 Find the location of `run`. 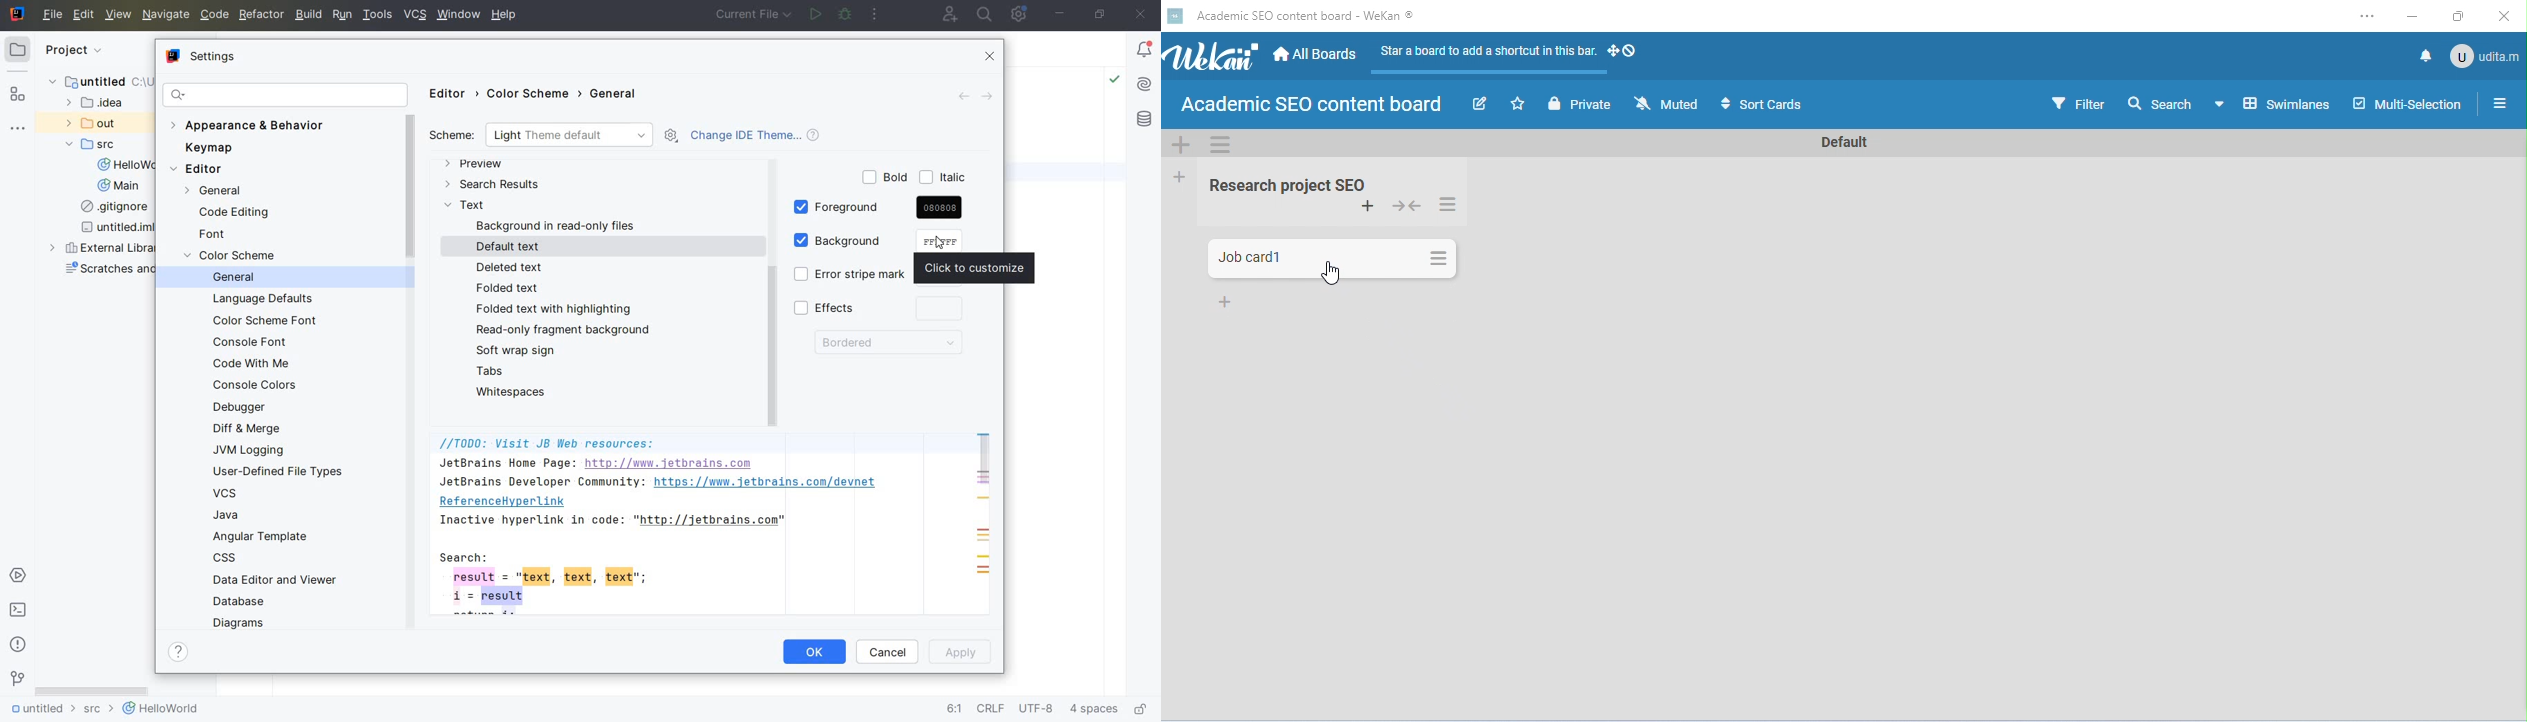

run is located at coordinates (815, 15).